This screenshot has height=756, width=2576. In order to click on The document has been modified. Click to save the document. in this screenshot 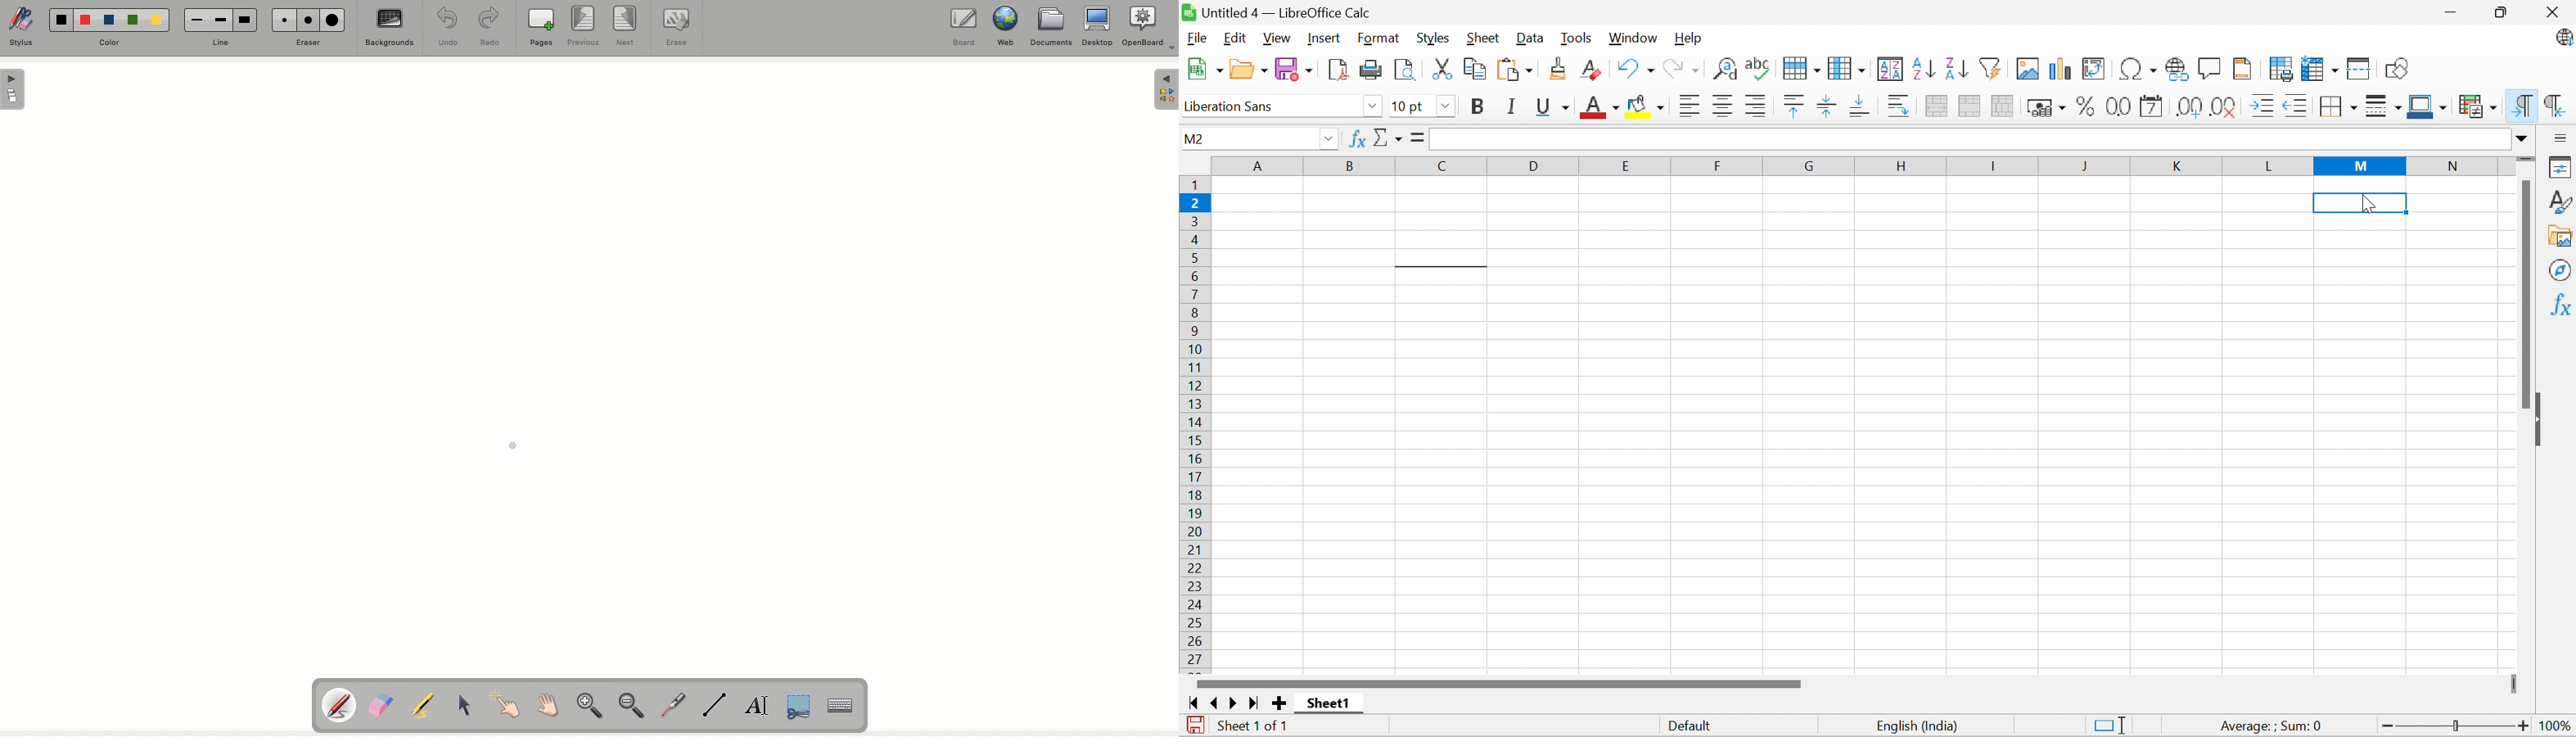, I will do `click(1195, 727)`.